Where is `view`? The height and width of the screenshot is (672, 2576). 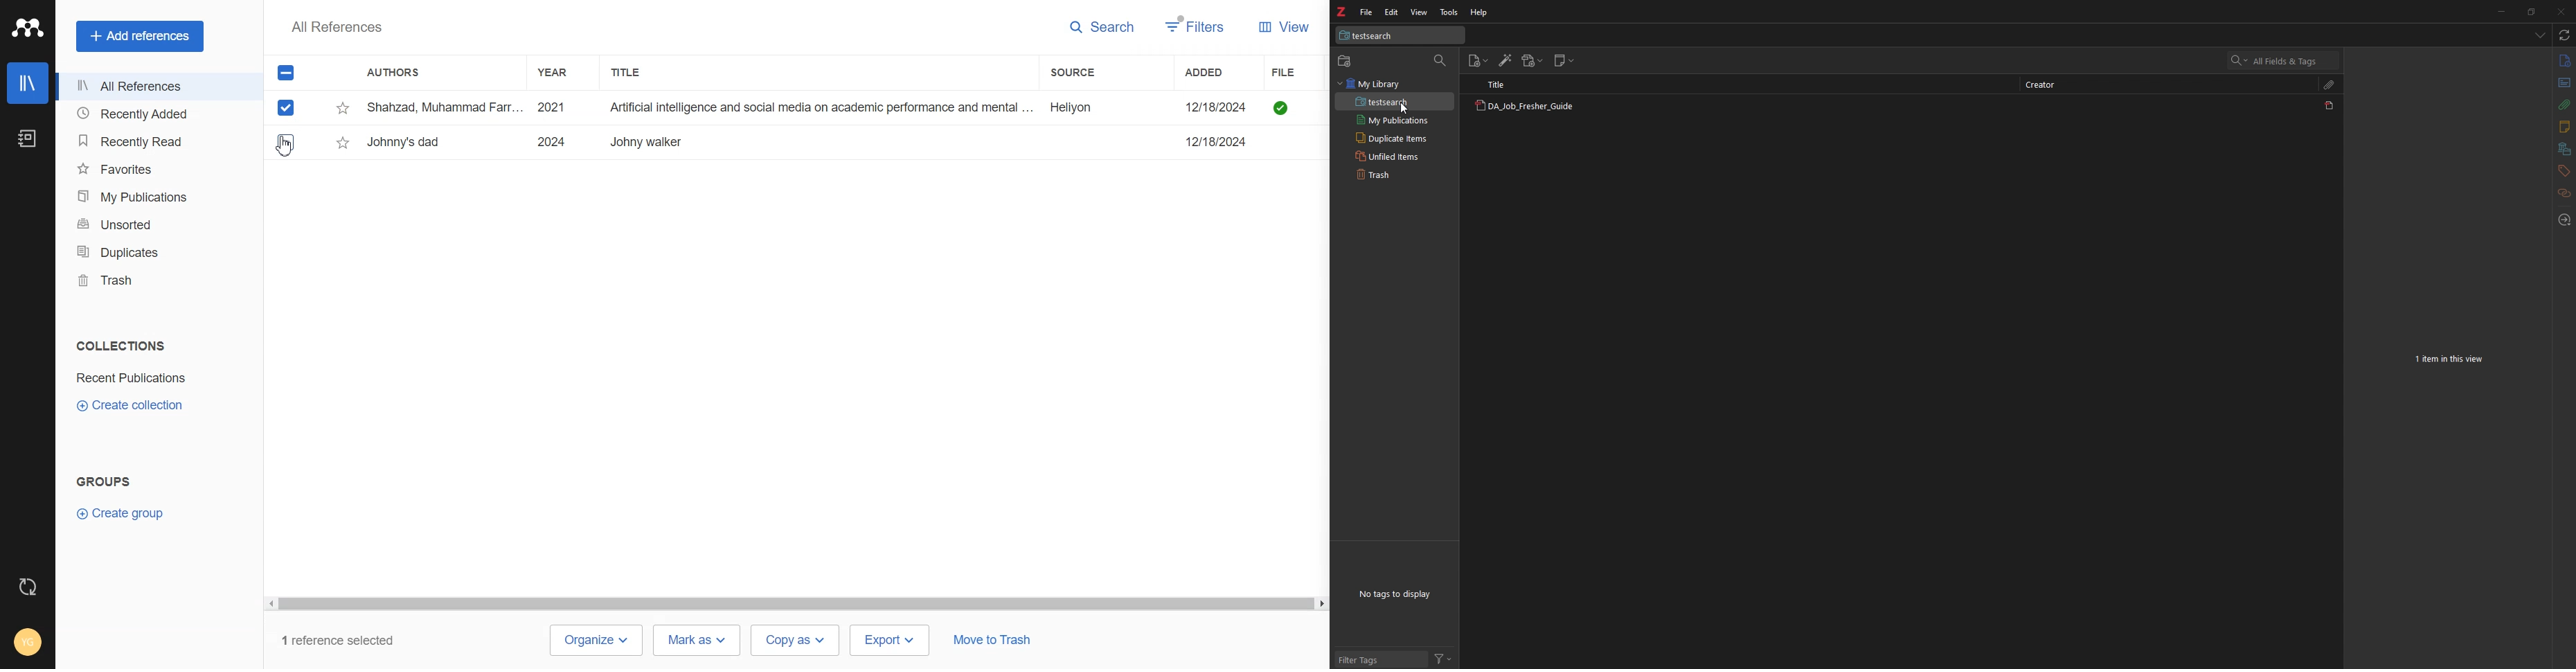 view is located at coordinates (1419, 12).